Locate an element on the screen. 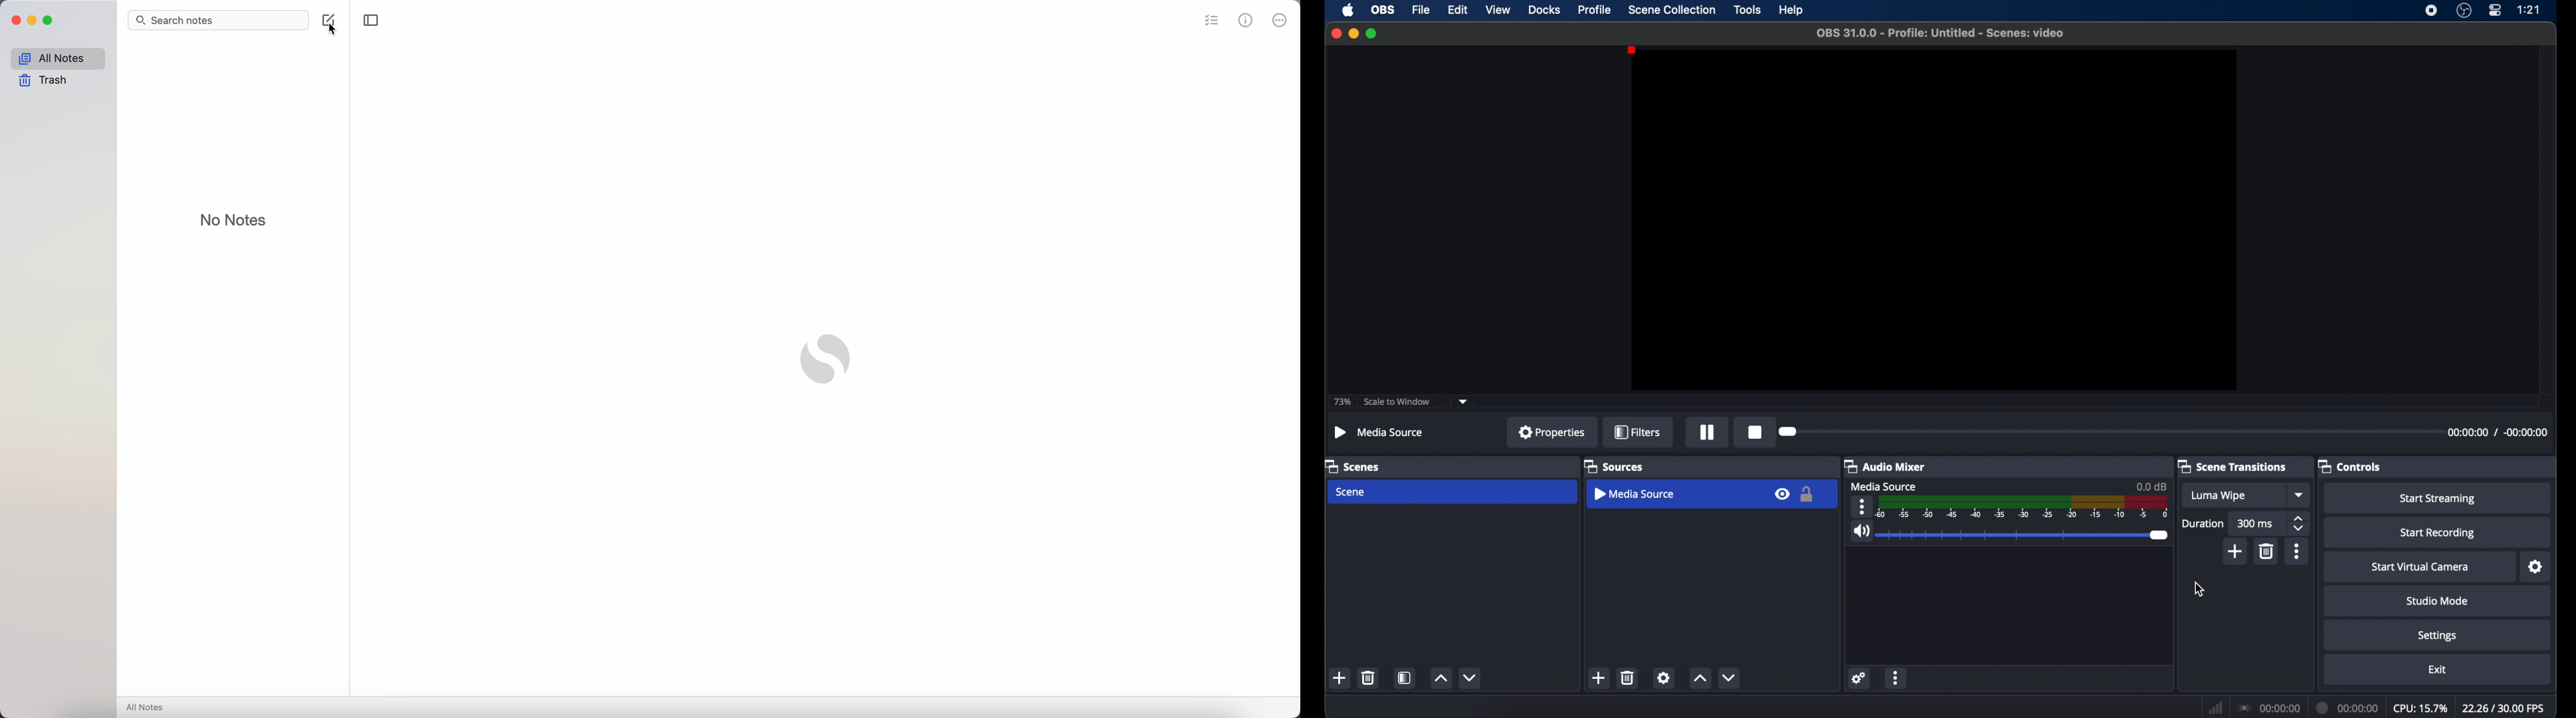 The image size is (2576, 728). decrement is located at coordinates (1730, 677).